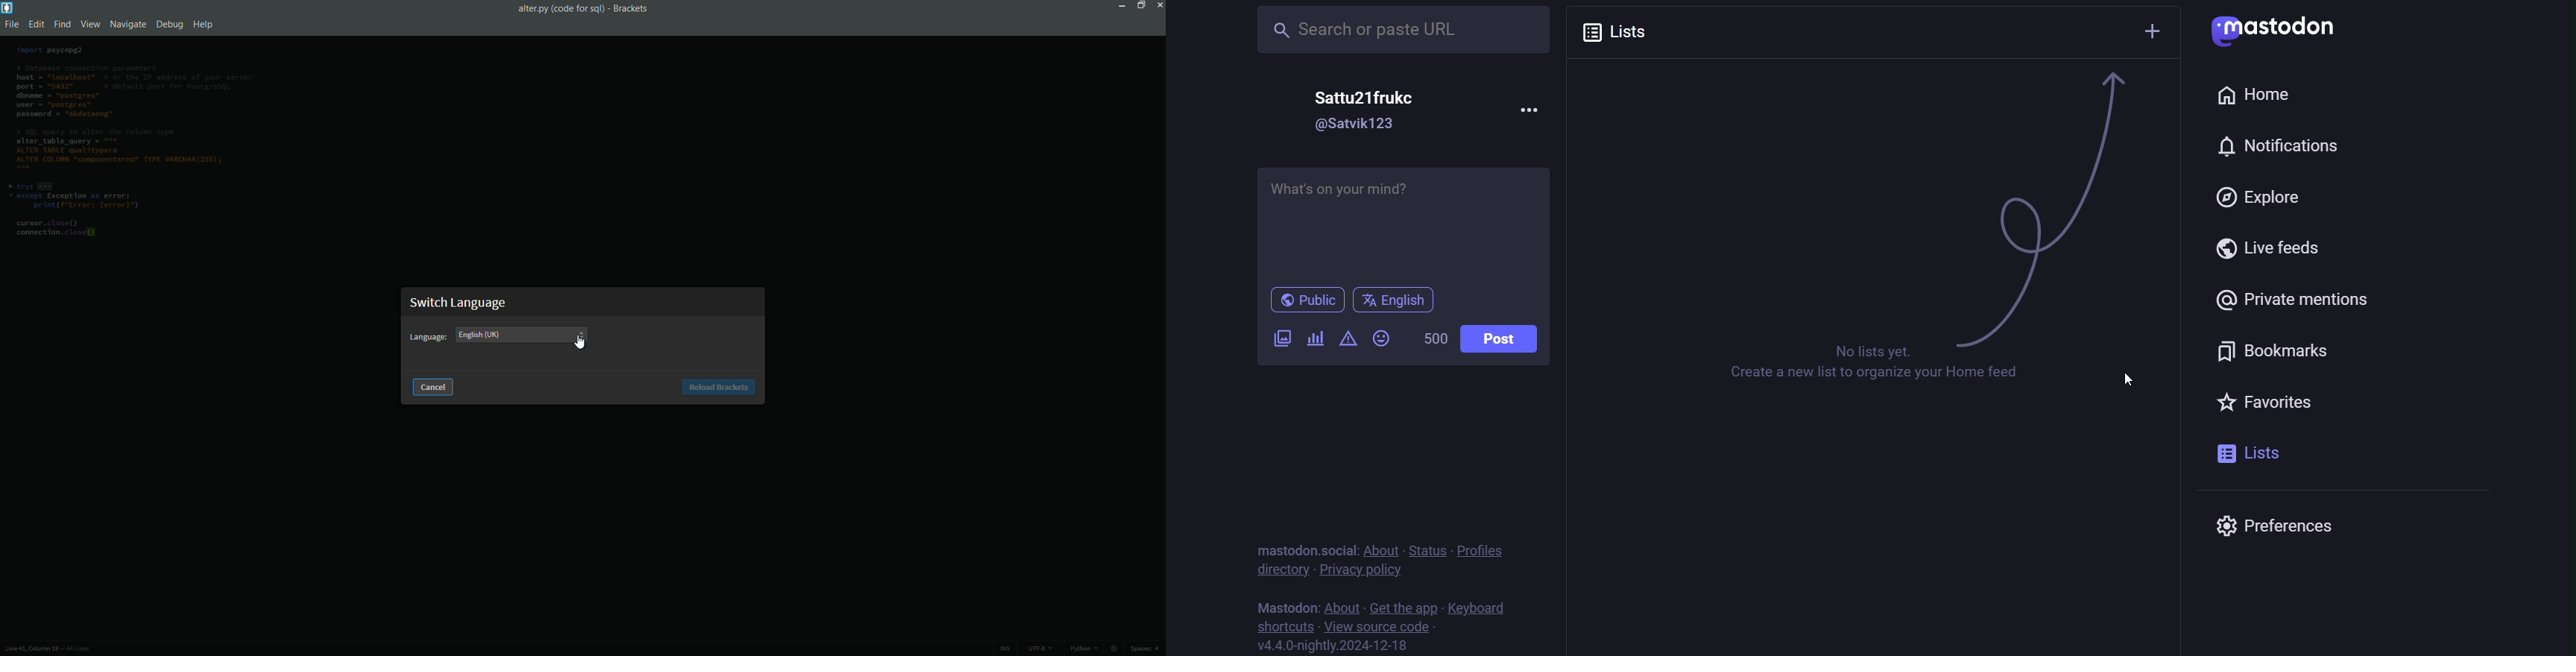 Image resolution: width=2576 pixels, height=672 pixels. What do you see at coordinates (633, 9) in the screenshot?
I see `app name` at bounding box center [633, 9].